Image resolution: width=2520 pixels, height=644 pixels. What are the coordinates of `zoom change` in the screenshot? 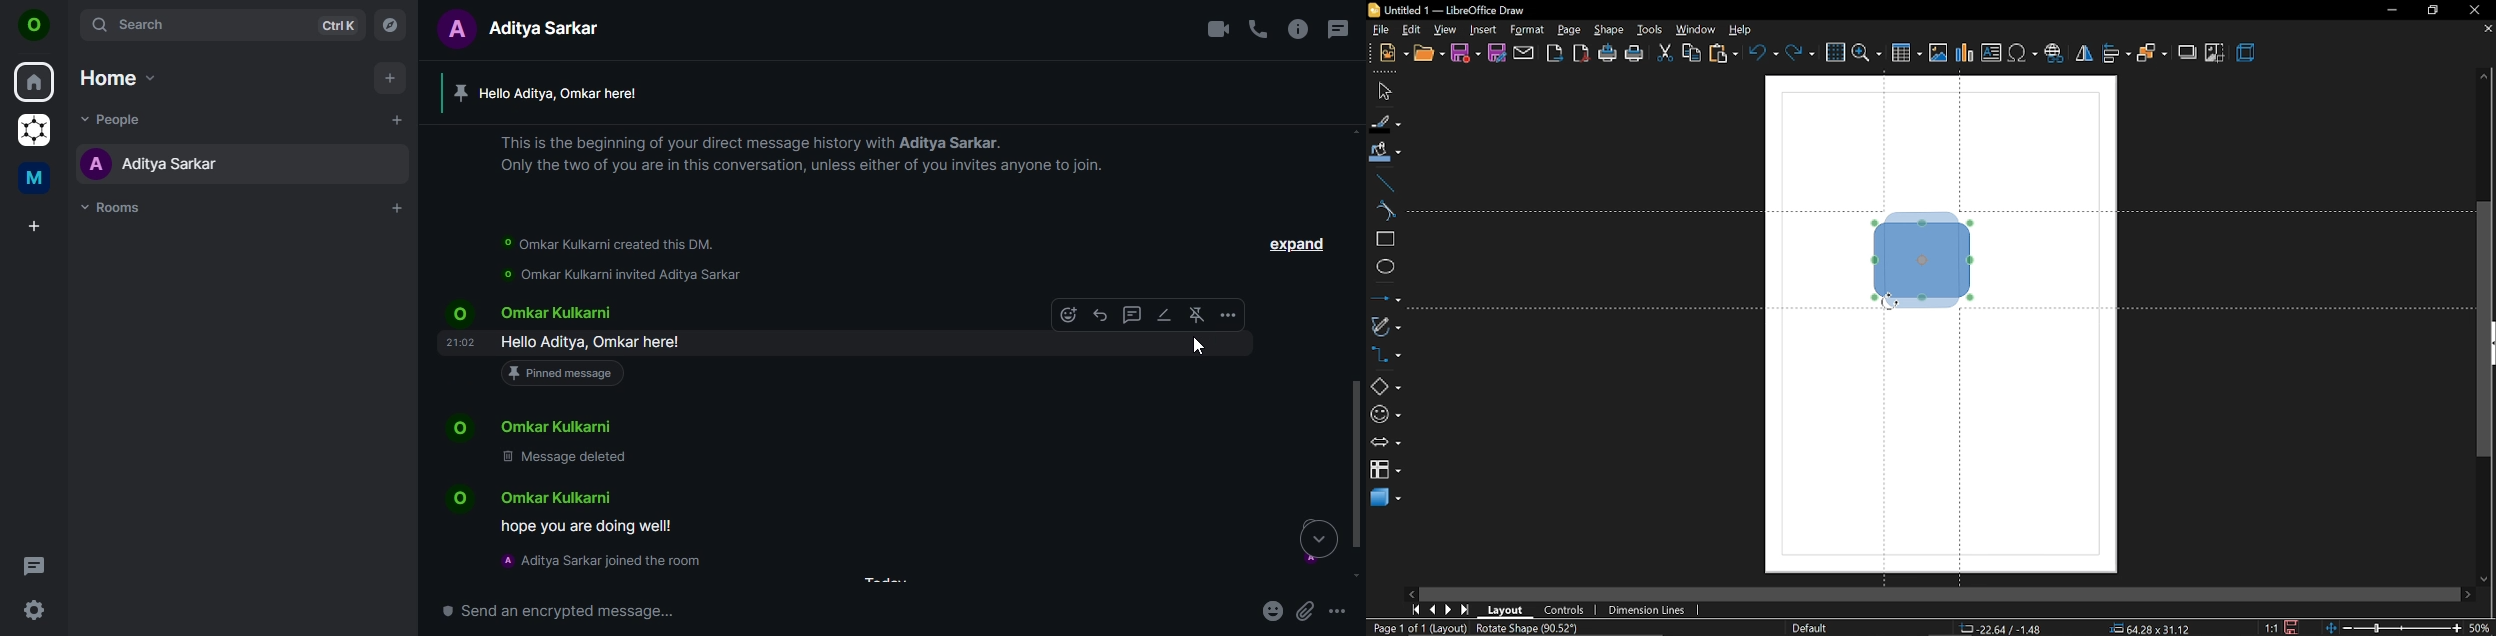 It's located at (2394, 629).